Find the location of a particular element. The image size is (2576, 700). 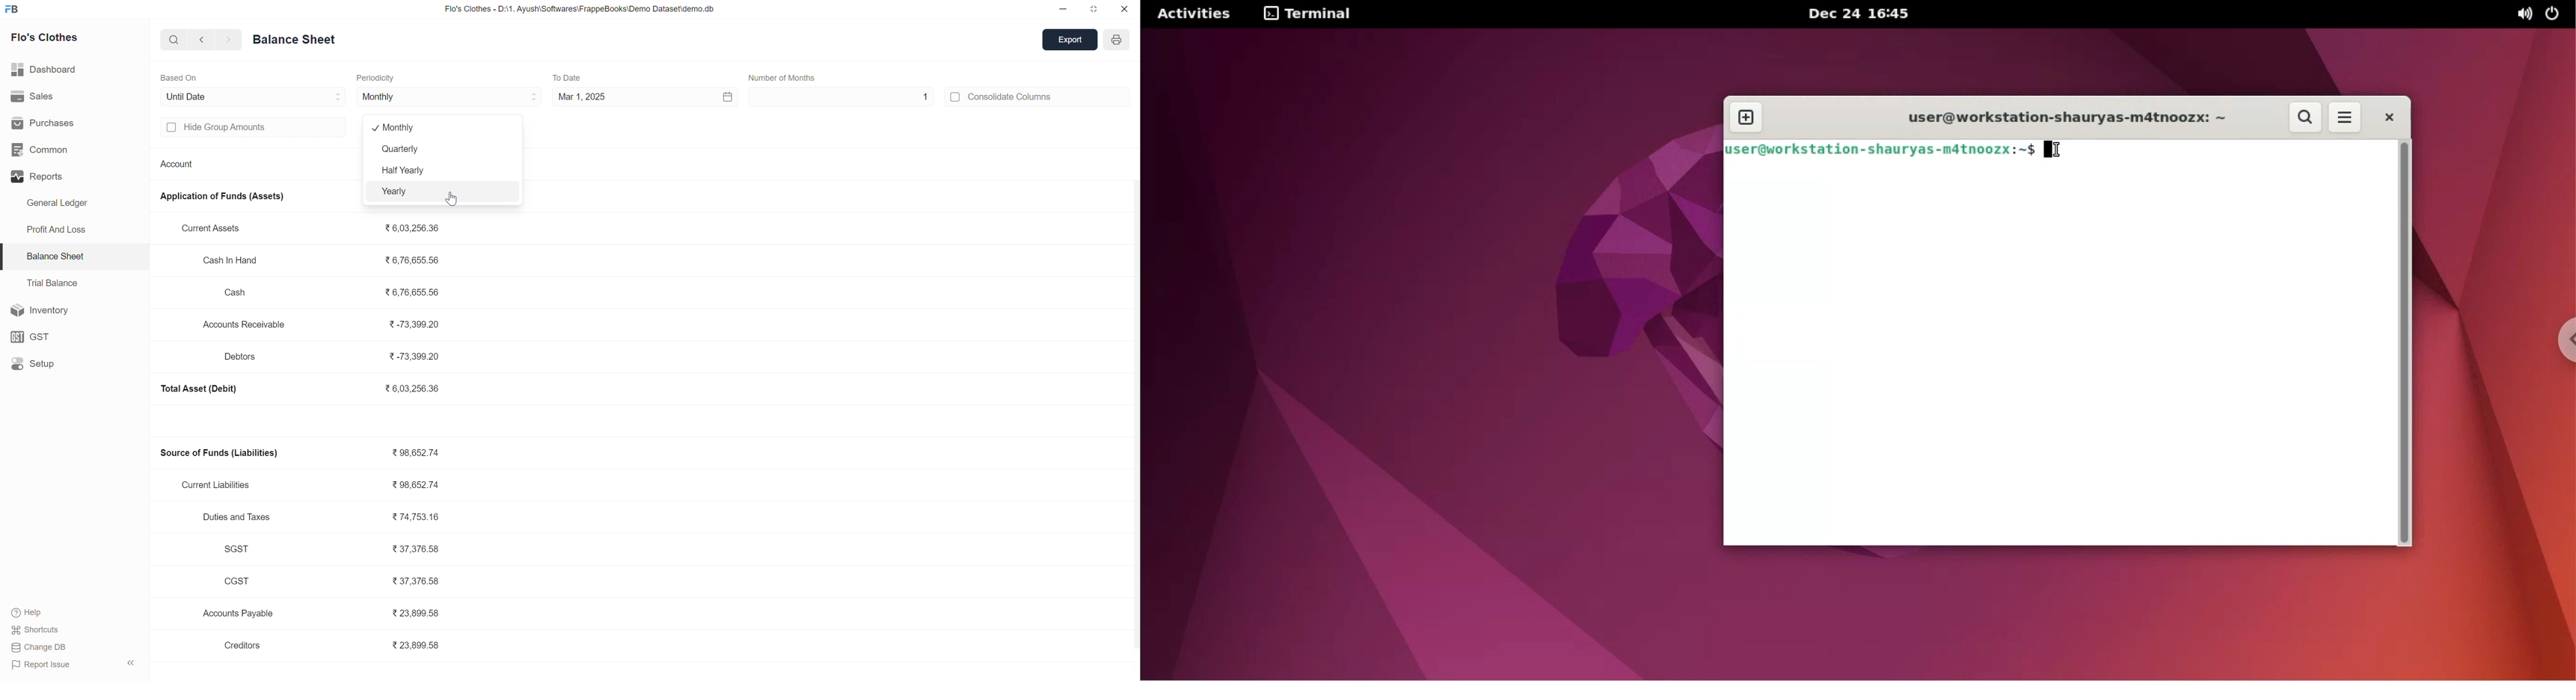

Source of Funds (Liabilities) is located at coordinates (220, 454).